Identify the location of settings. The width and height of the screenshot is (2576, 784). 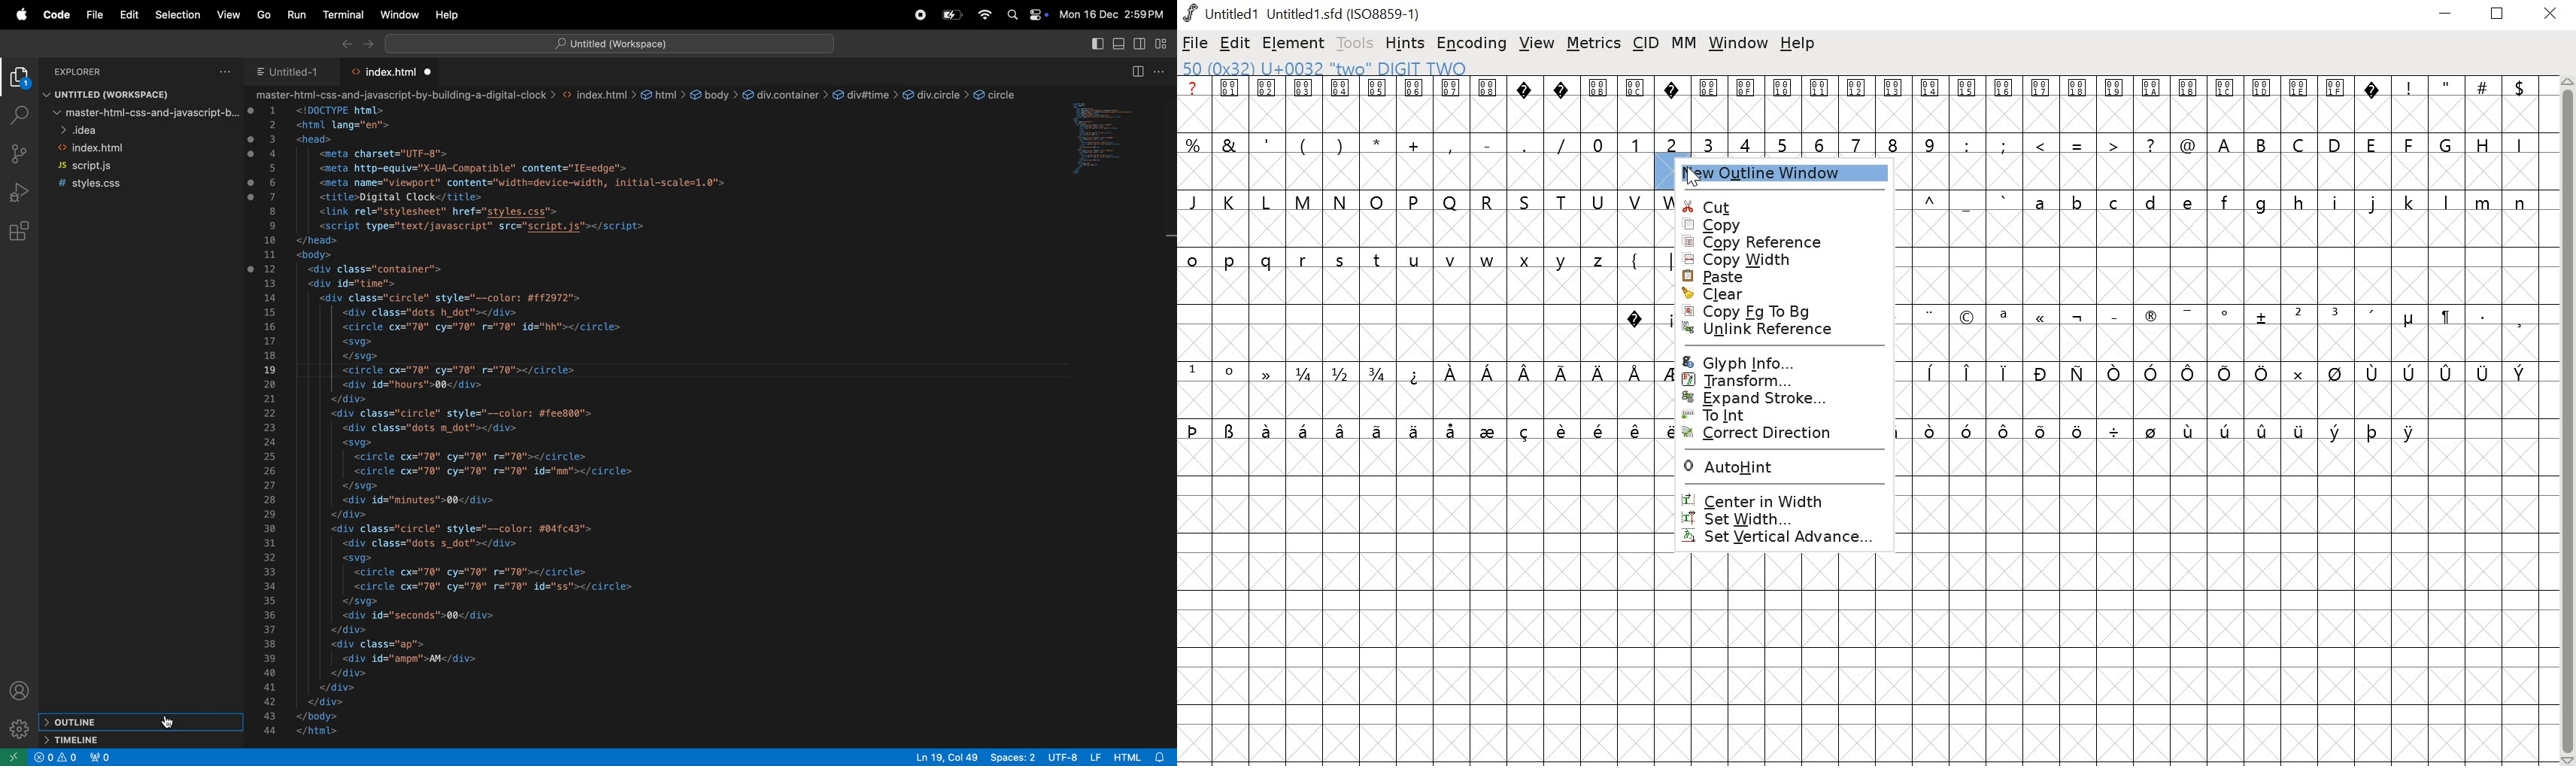
(16, 731).